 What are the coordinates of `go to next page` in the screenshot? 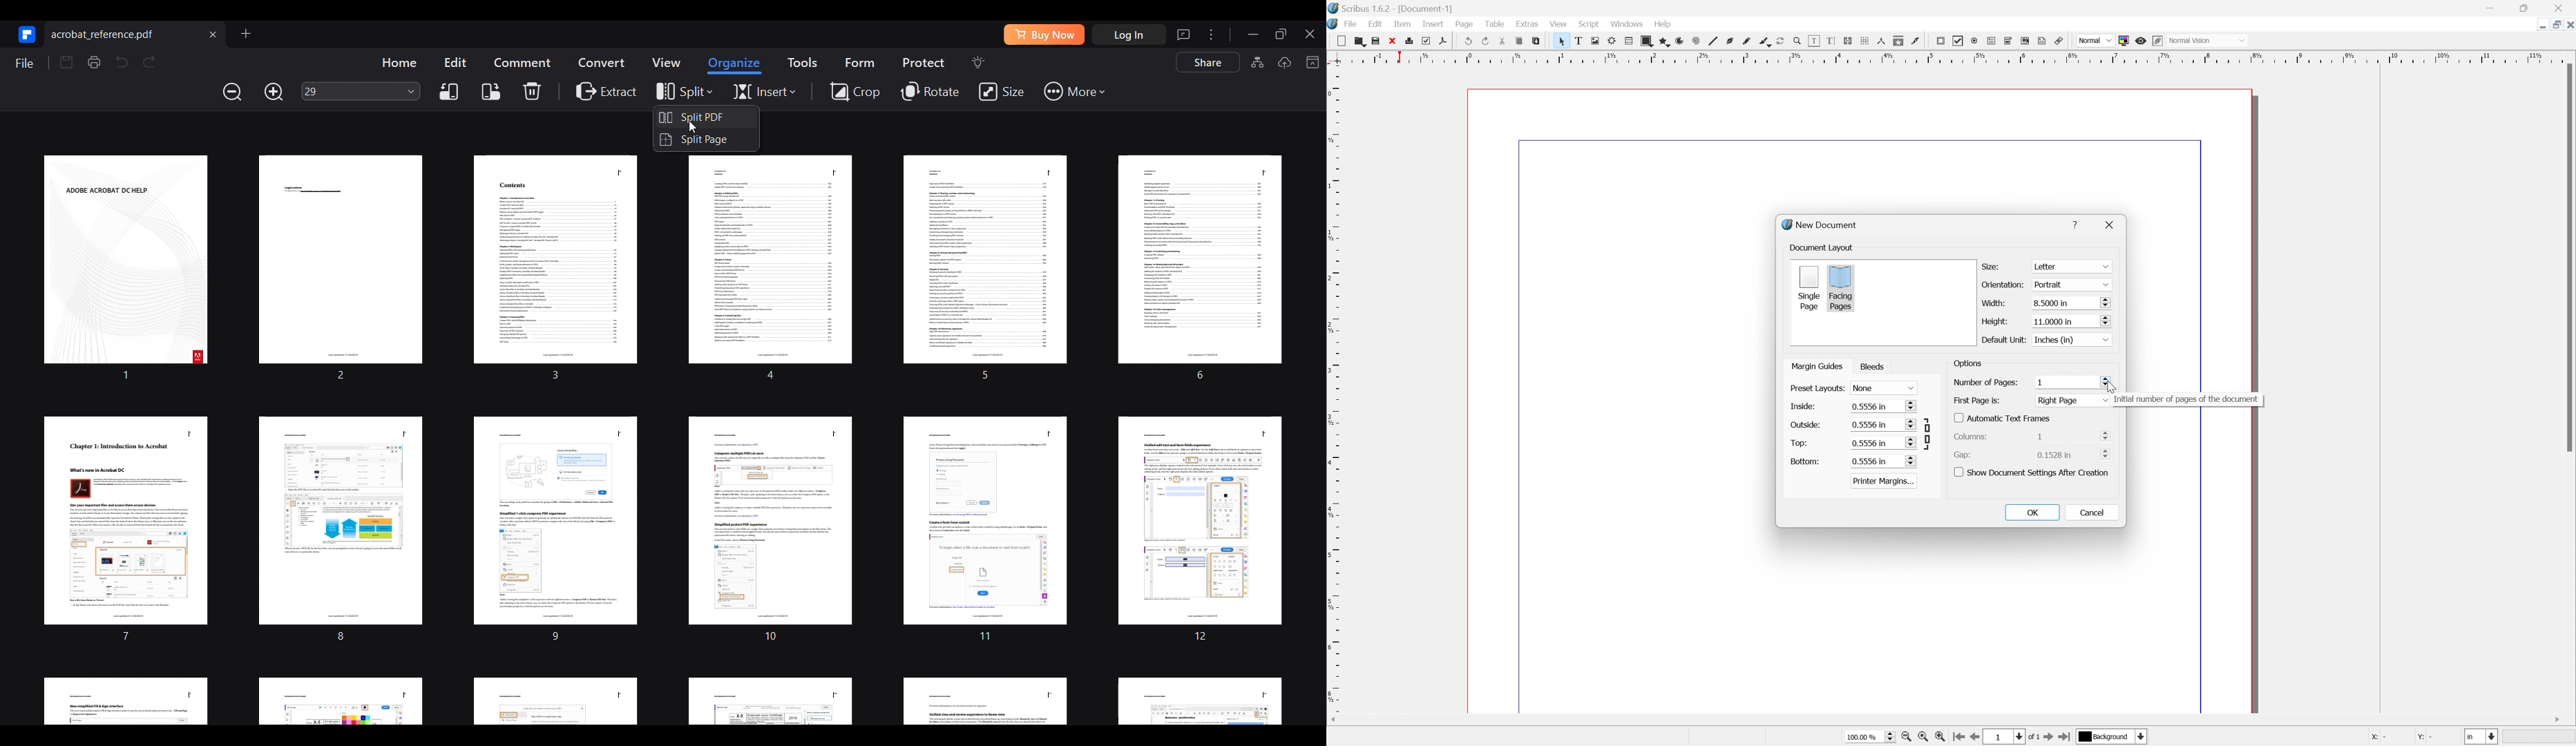 It's located at (2049, 738).